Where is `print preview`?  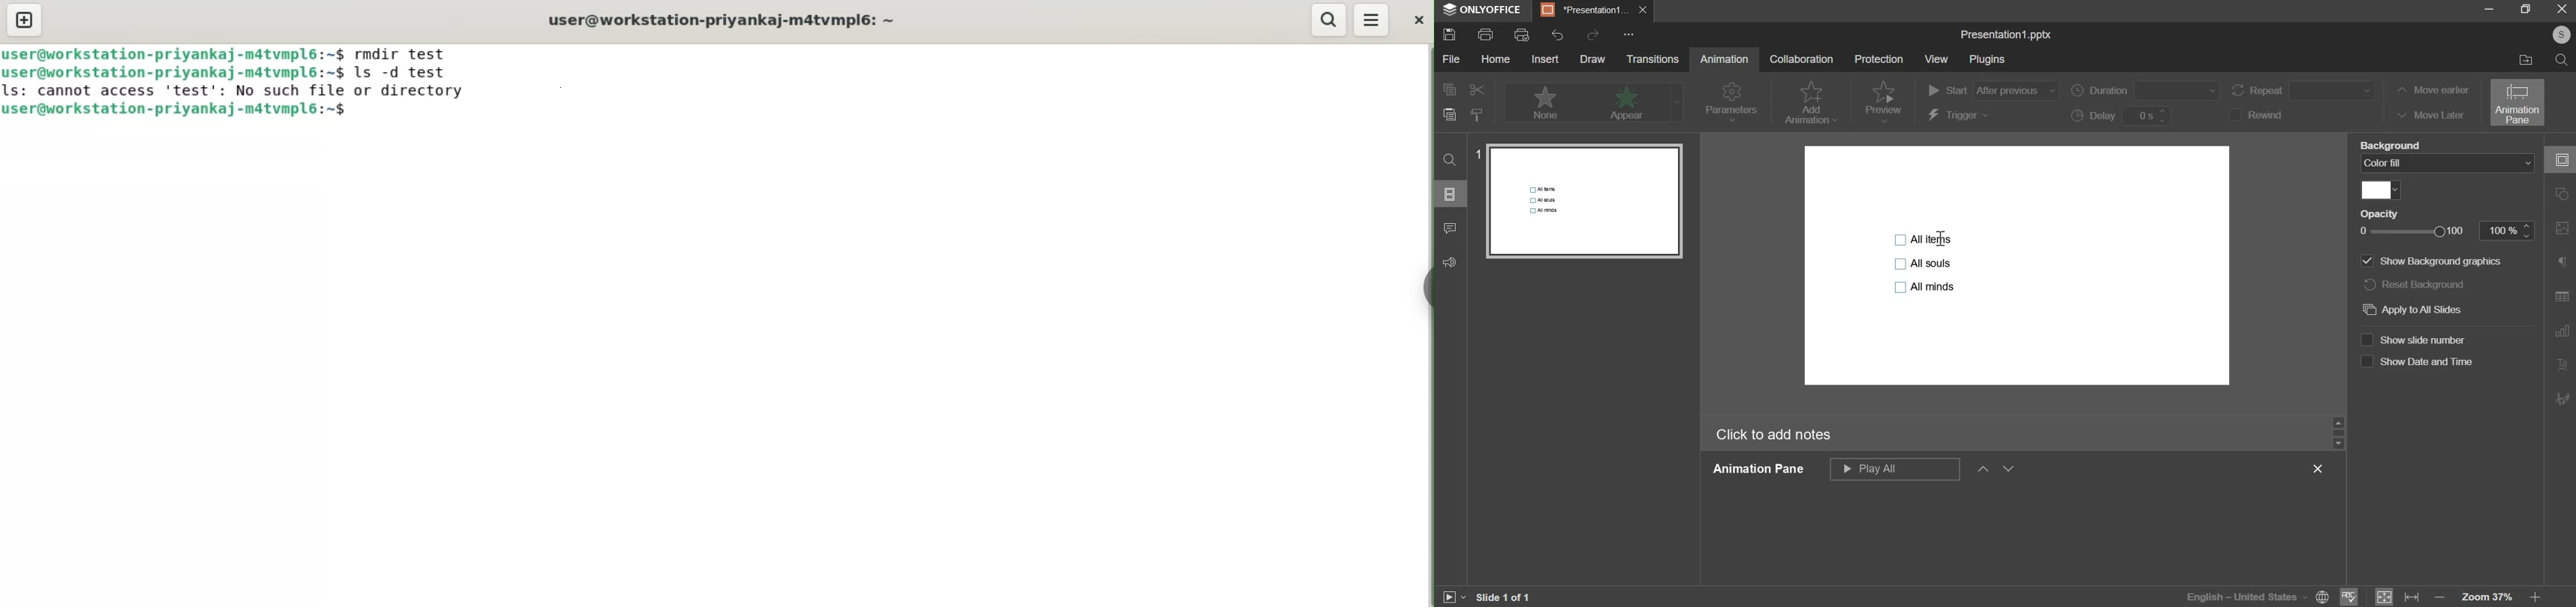 print preview is located at coordinates (1521, 35).